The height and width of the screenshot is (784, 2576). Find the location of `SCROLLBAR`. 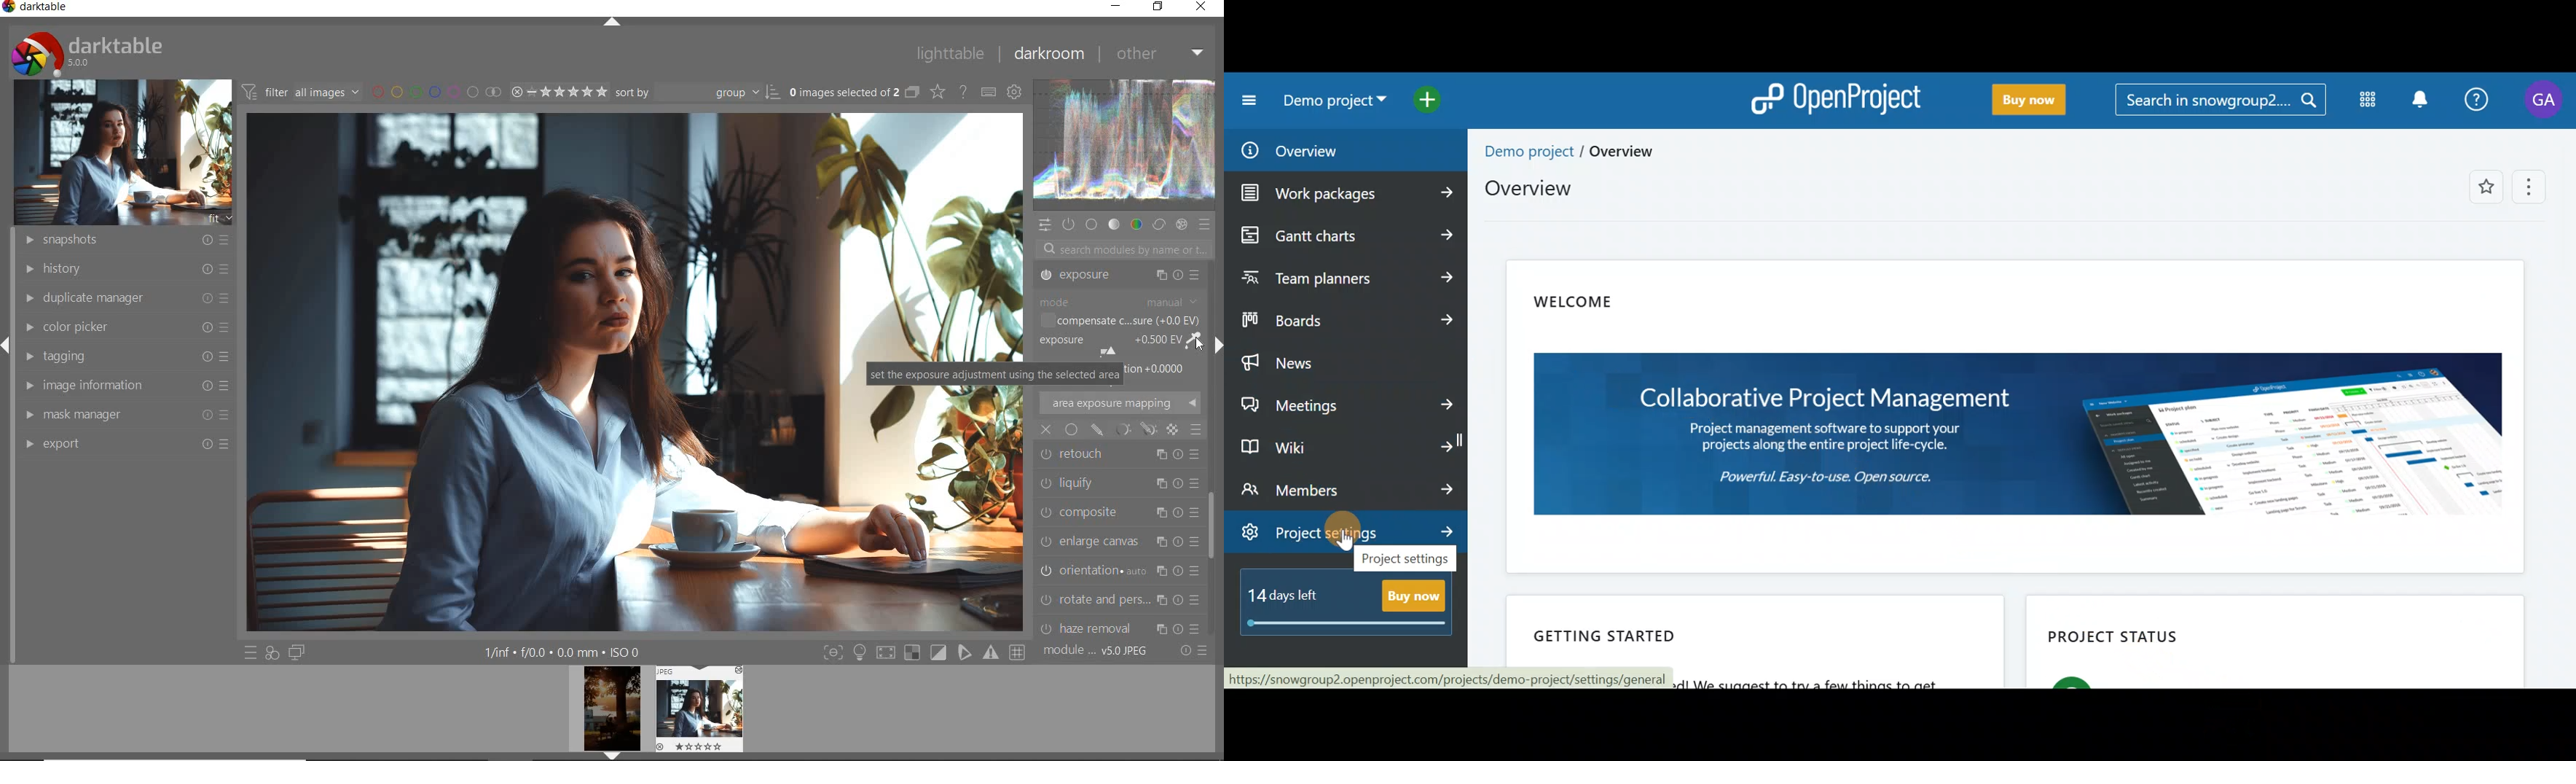

SCROLLBAR is located at coordinates (1214, 533).